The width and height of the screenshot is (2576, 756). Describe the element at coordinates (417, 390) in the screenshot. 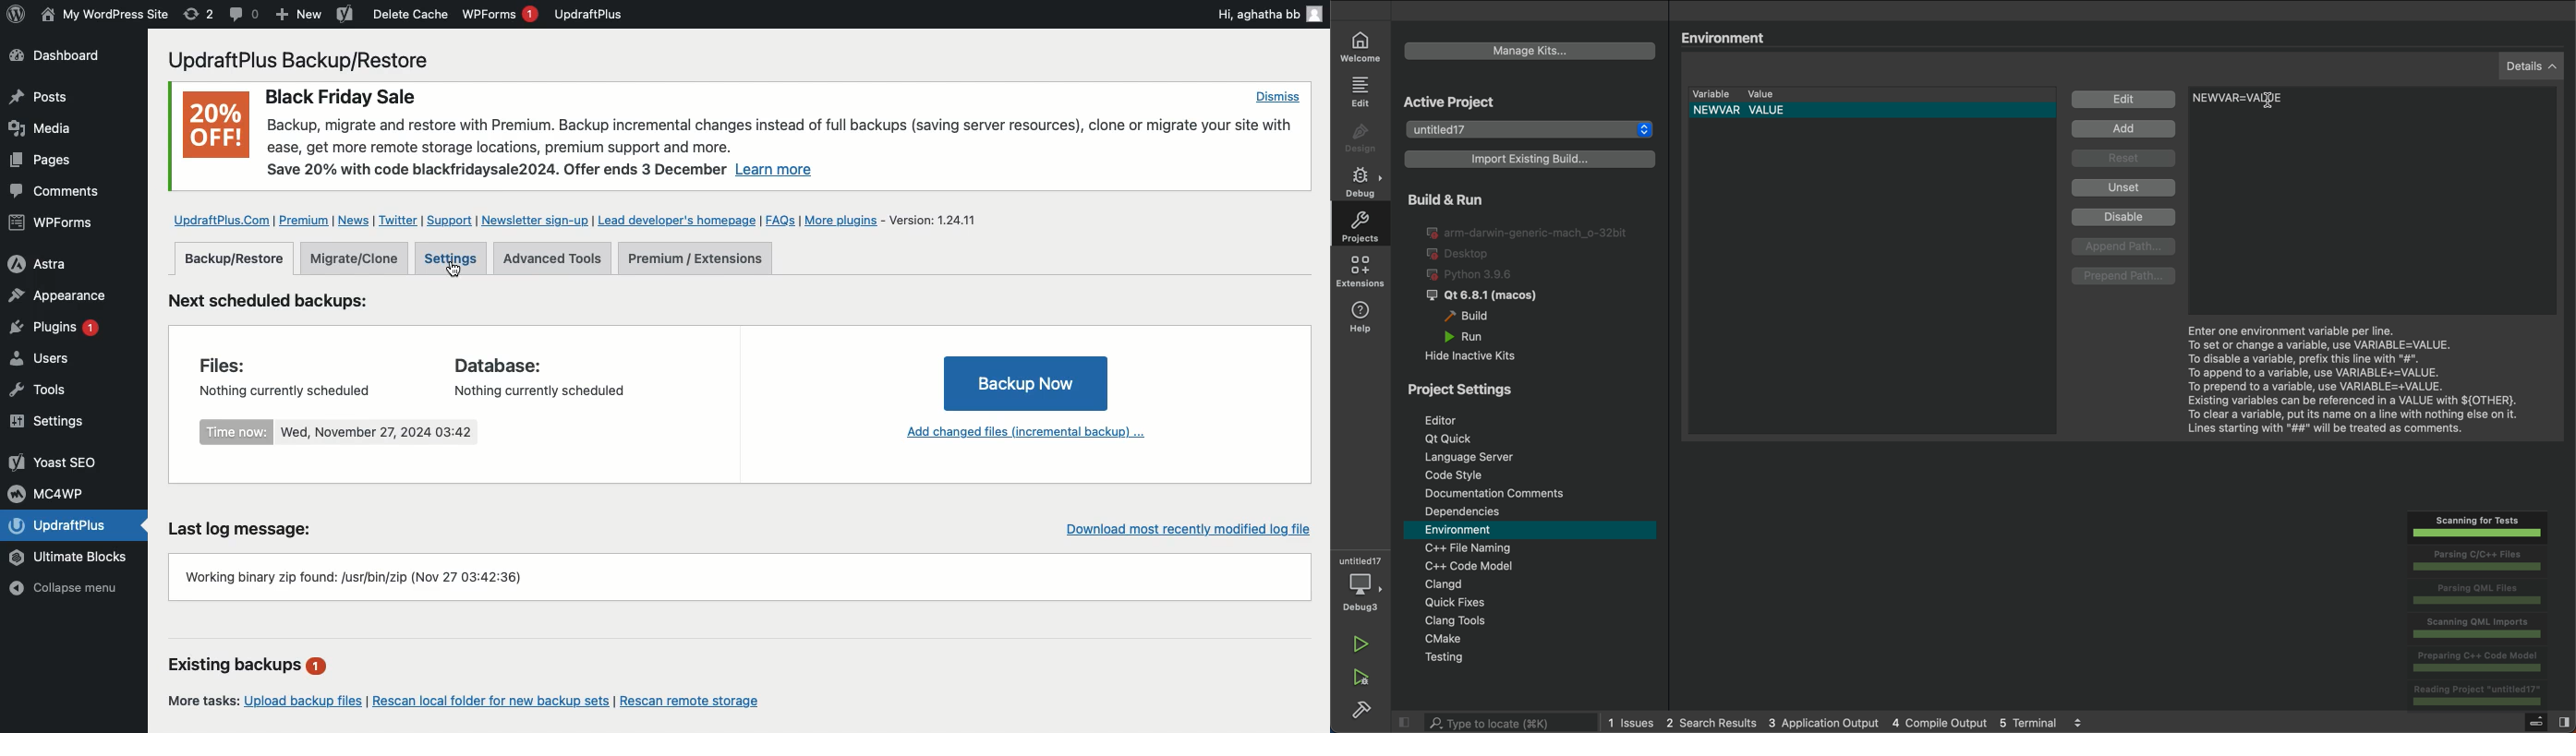

I see `Nothing currently scheduled` at that location.